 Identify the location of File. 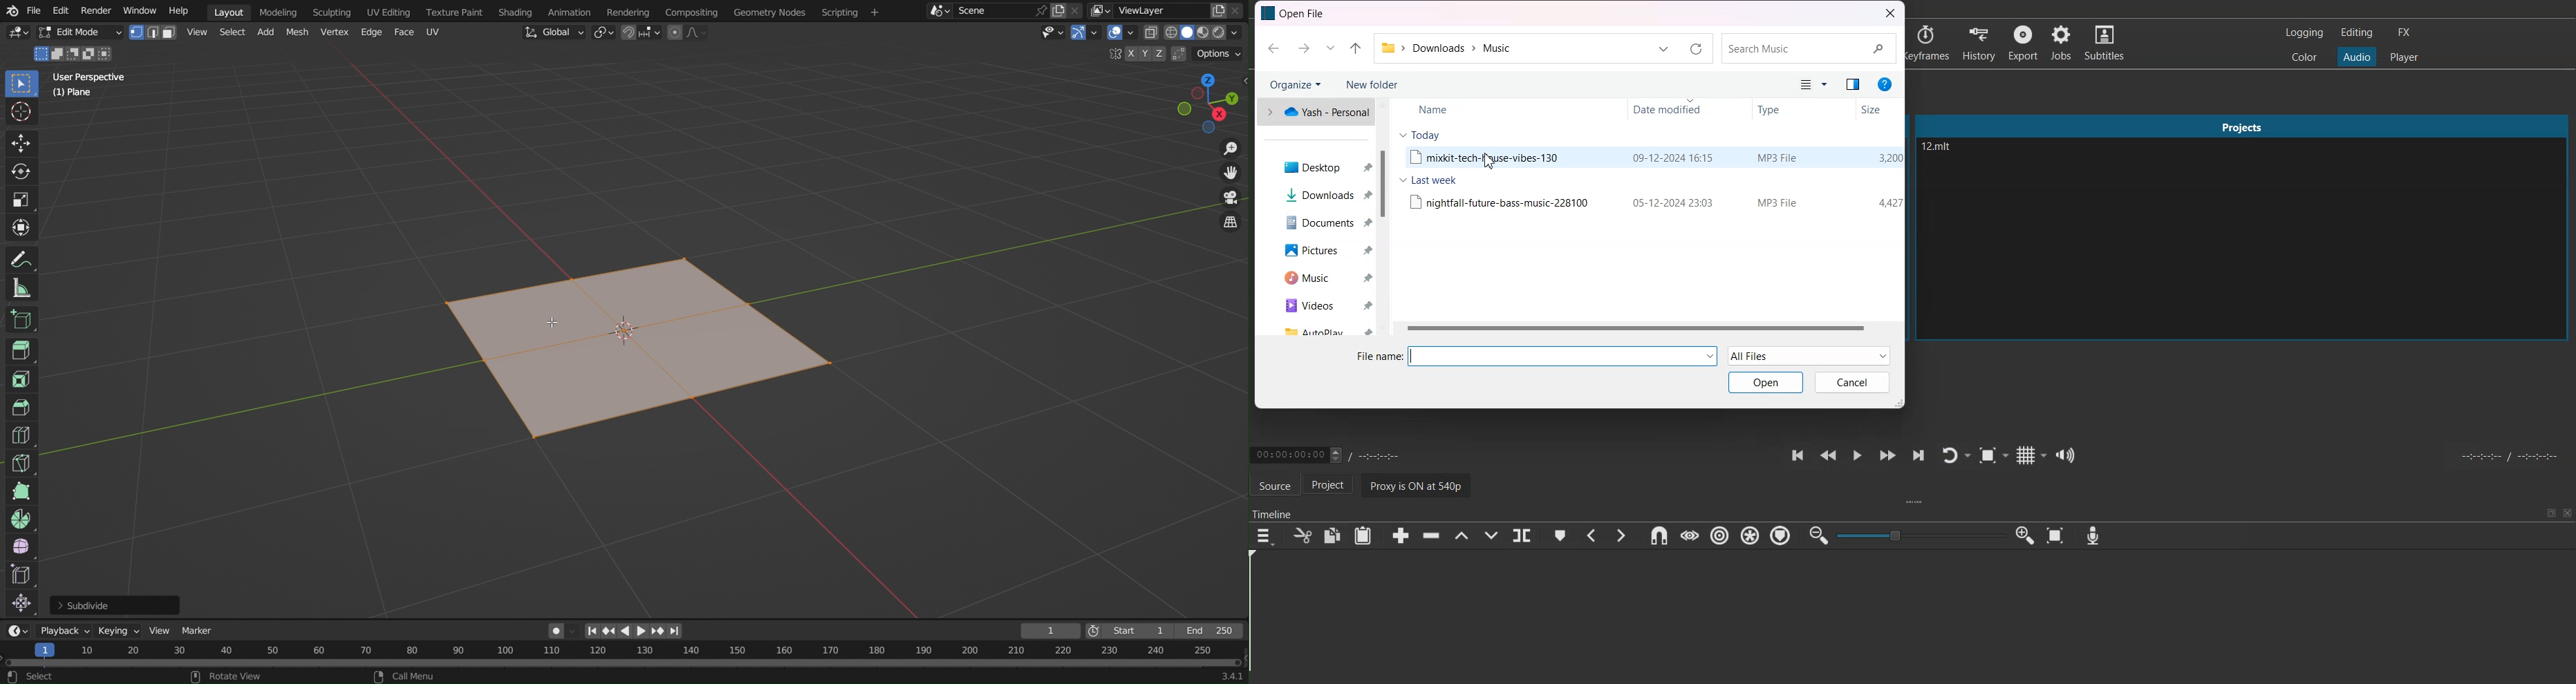
(34, 10).